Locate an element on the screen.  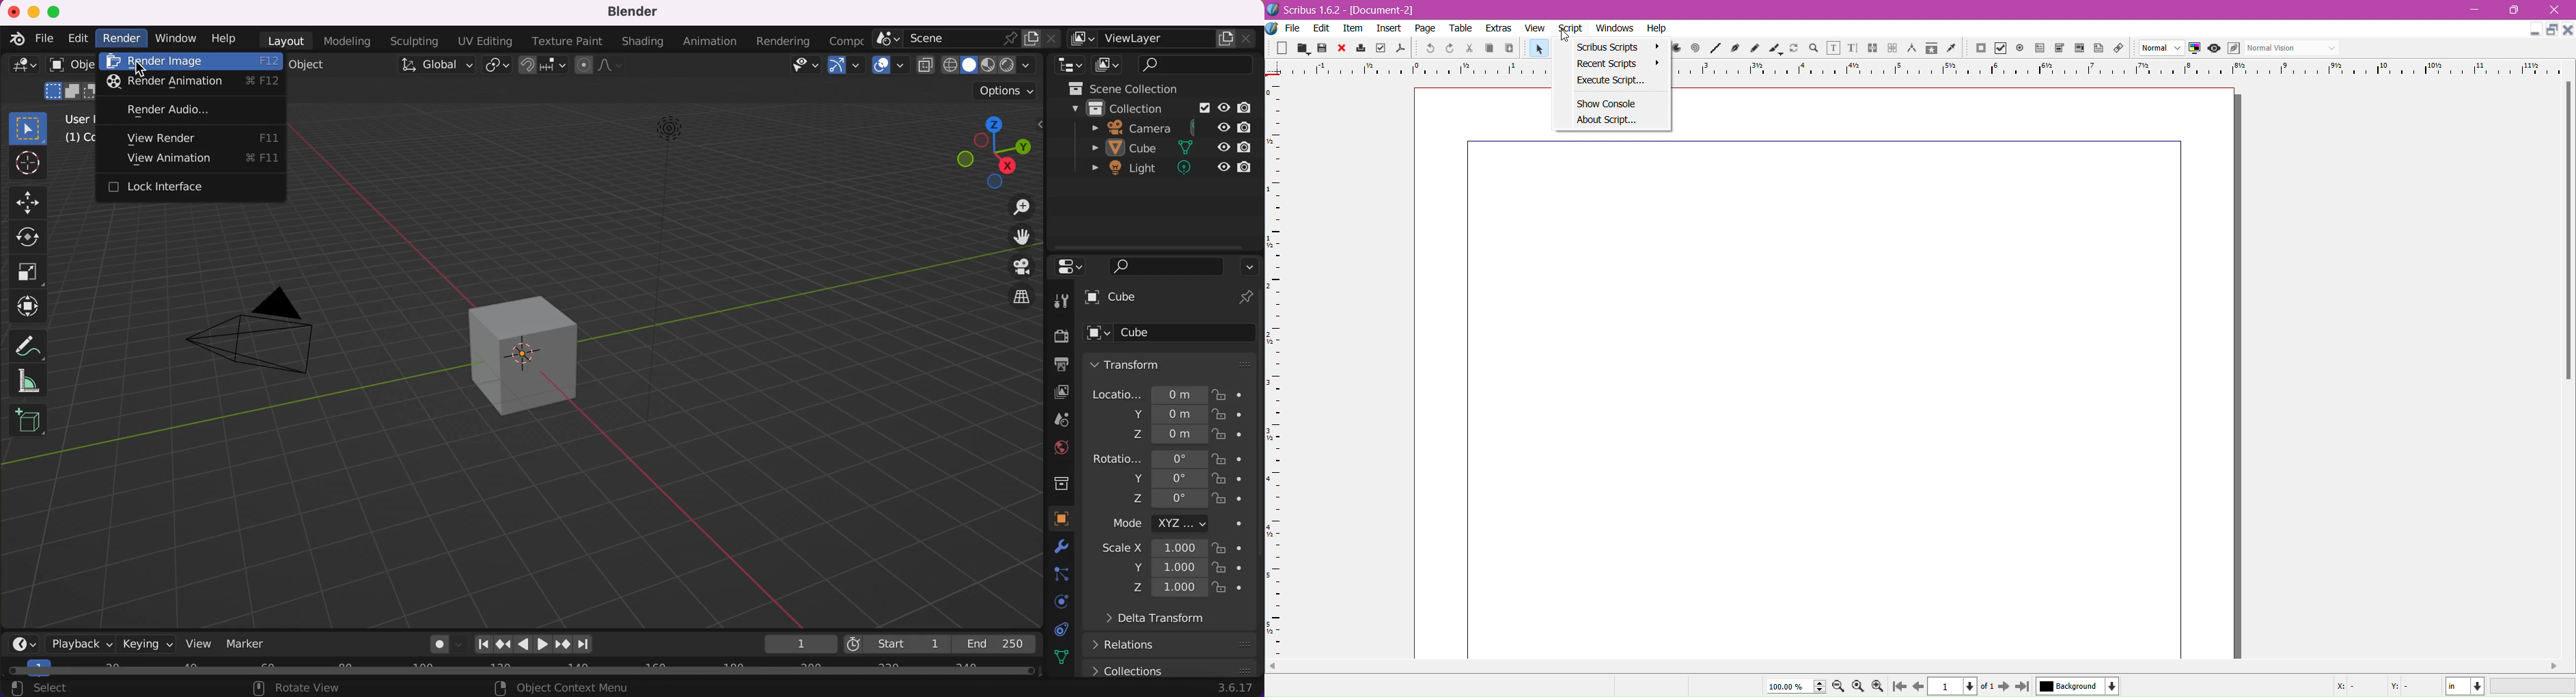
Go to the last page is located at coordinates (2024, 686).